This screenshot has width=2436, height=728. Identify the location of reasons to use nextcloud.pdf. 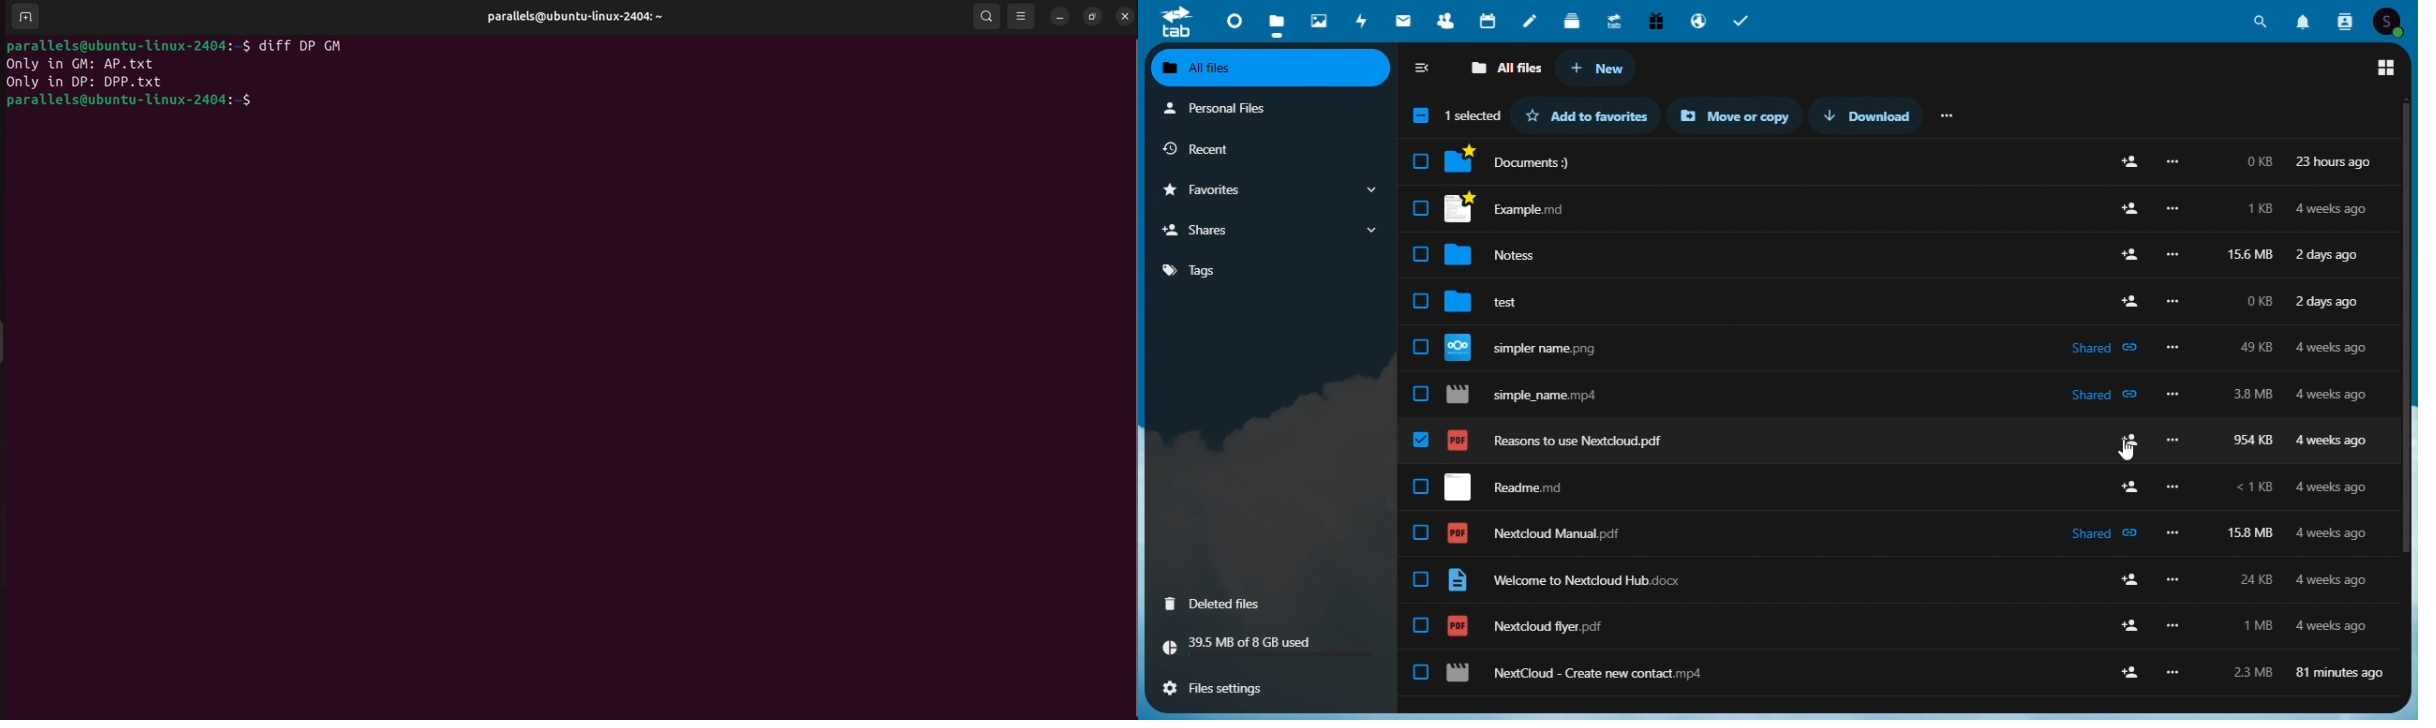
(1560, 440).